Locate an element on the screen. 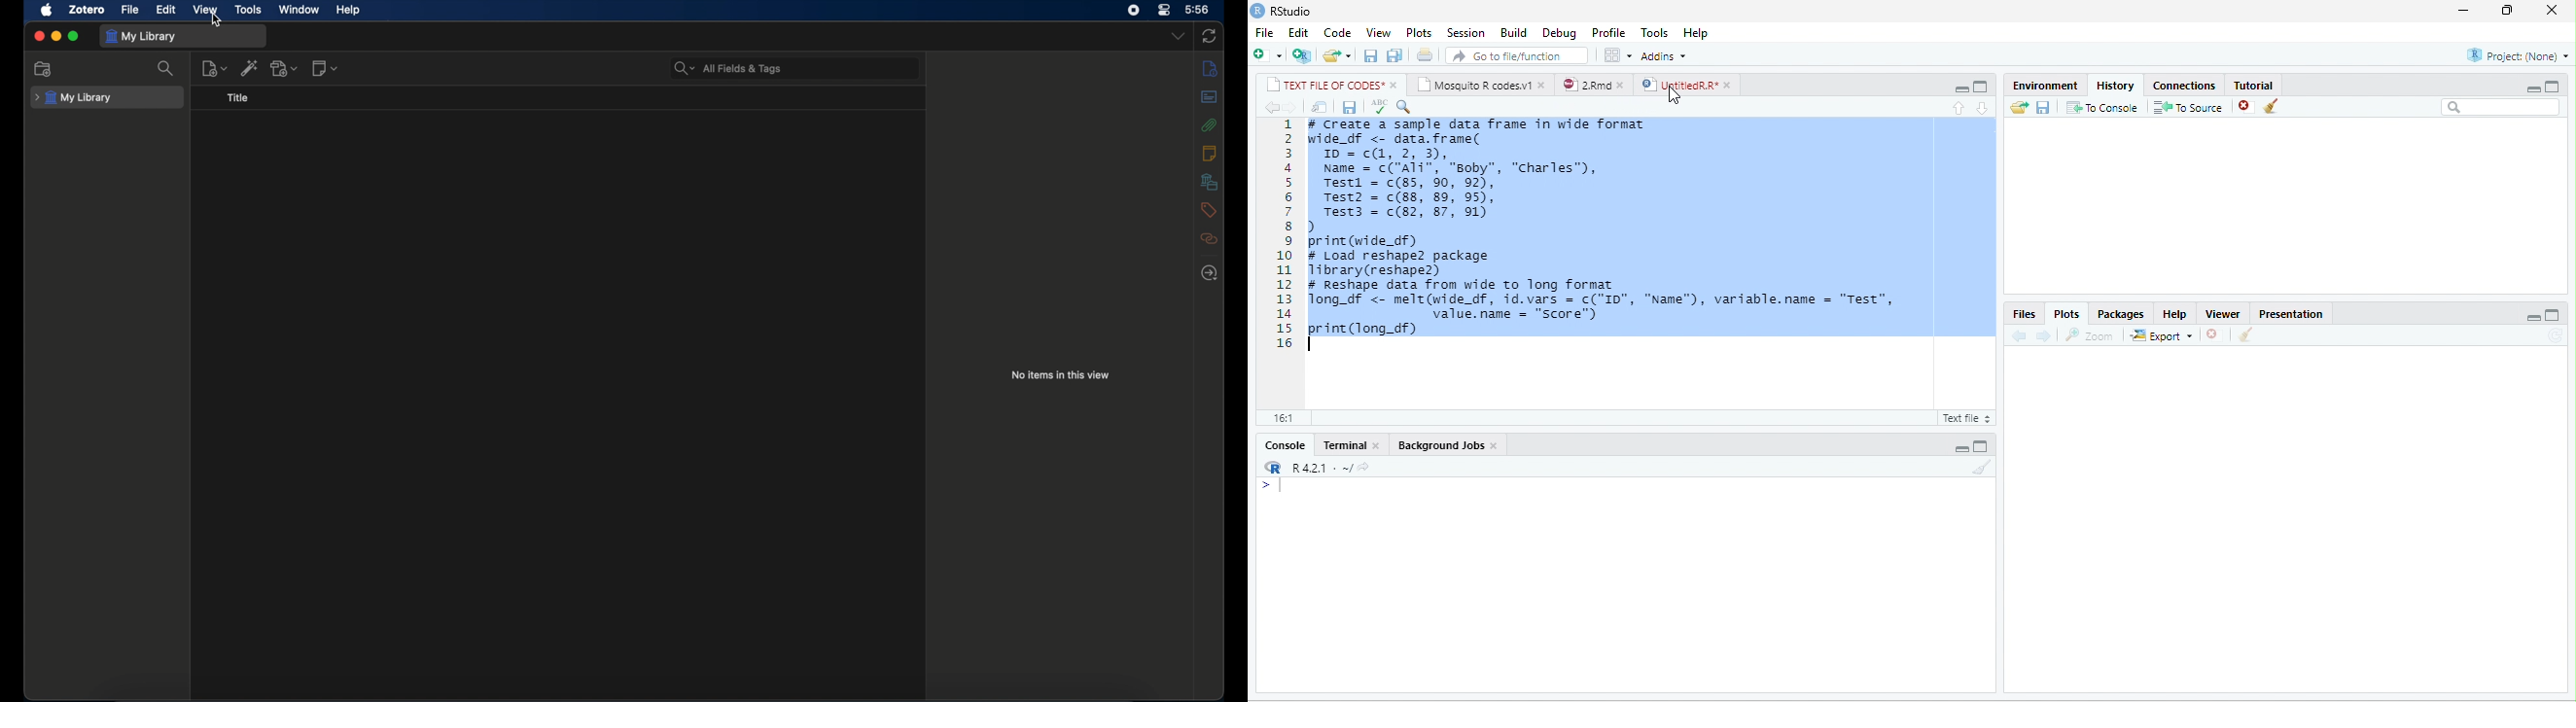  search bar is located at coordinates (729, 68).